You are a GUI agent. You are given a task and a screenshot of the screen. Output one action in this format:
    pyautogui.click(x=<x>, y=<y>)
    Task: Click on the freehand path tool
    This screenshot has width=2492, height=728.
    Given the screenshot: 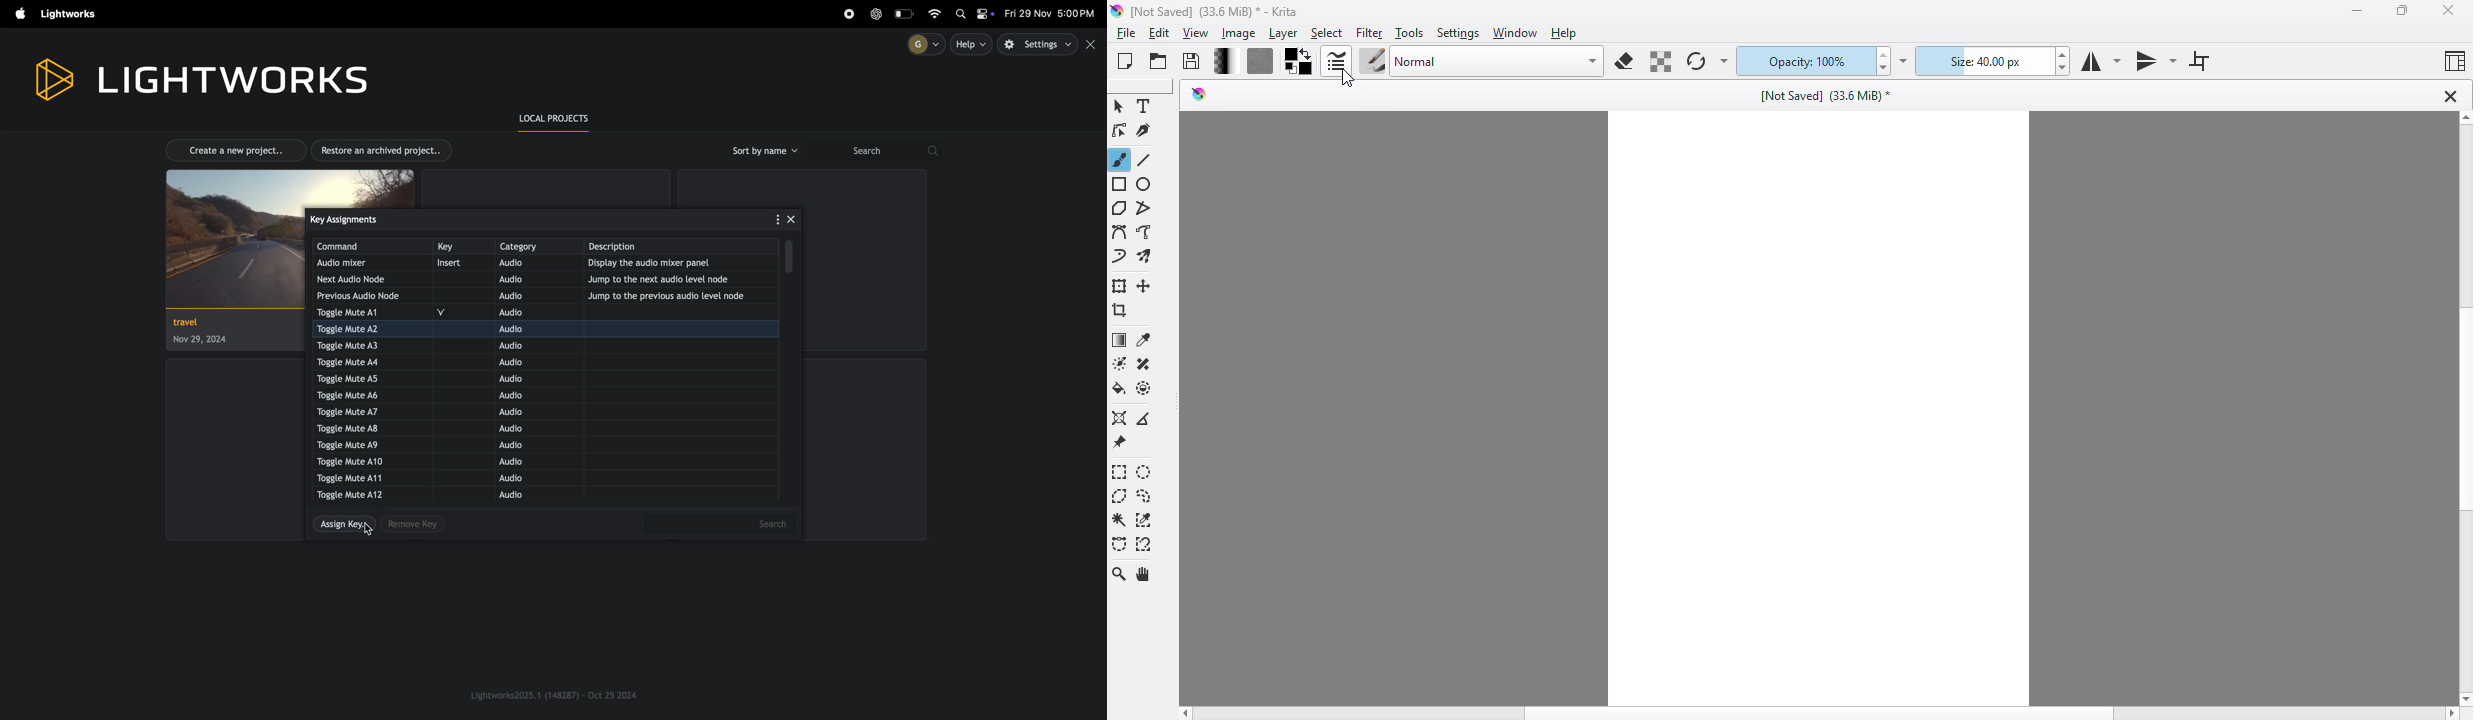 What is the action you would take?
    pyautogui.click(x=1145, y=232)
    